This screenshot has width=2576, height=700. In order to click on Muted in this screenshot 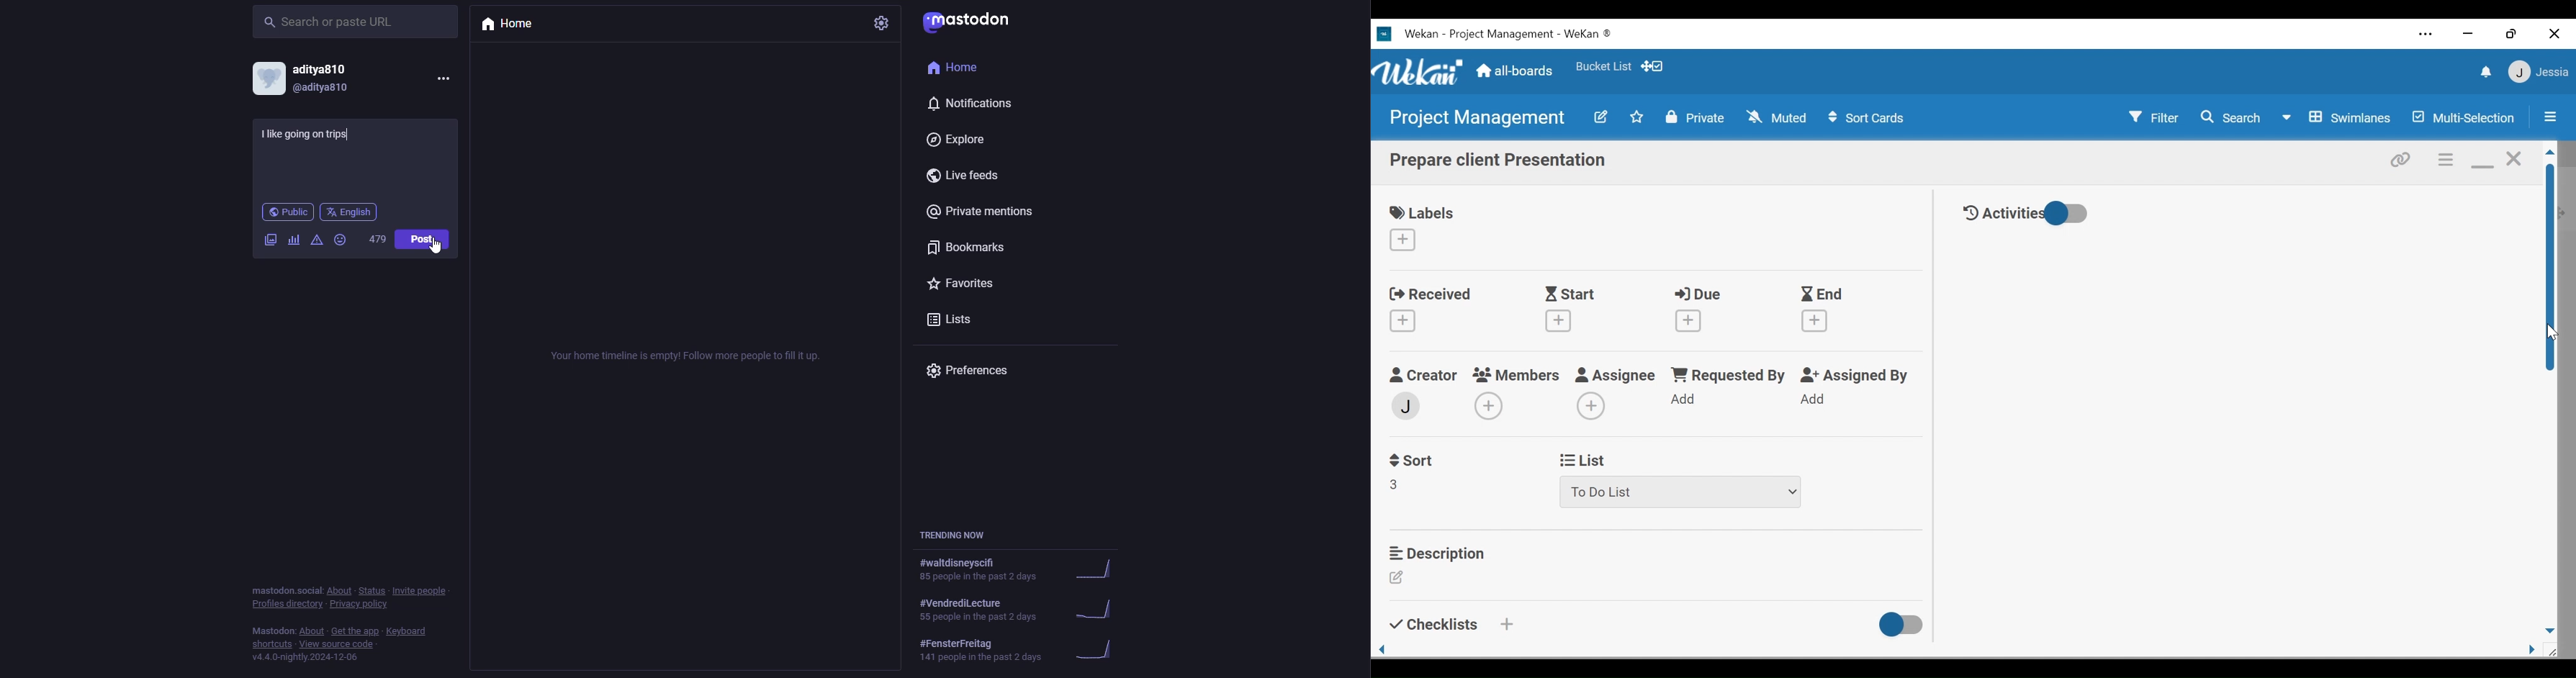, I will do `click(1776, 117)`.